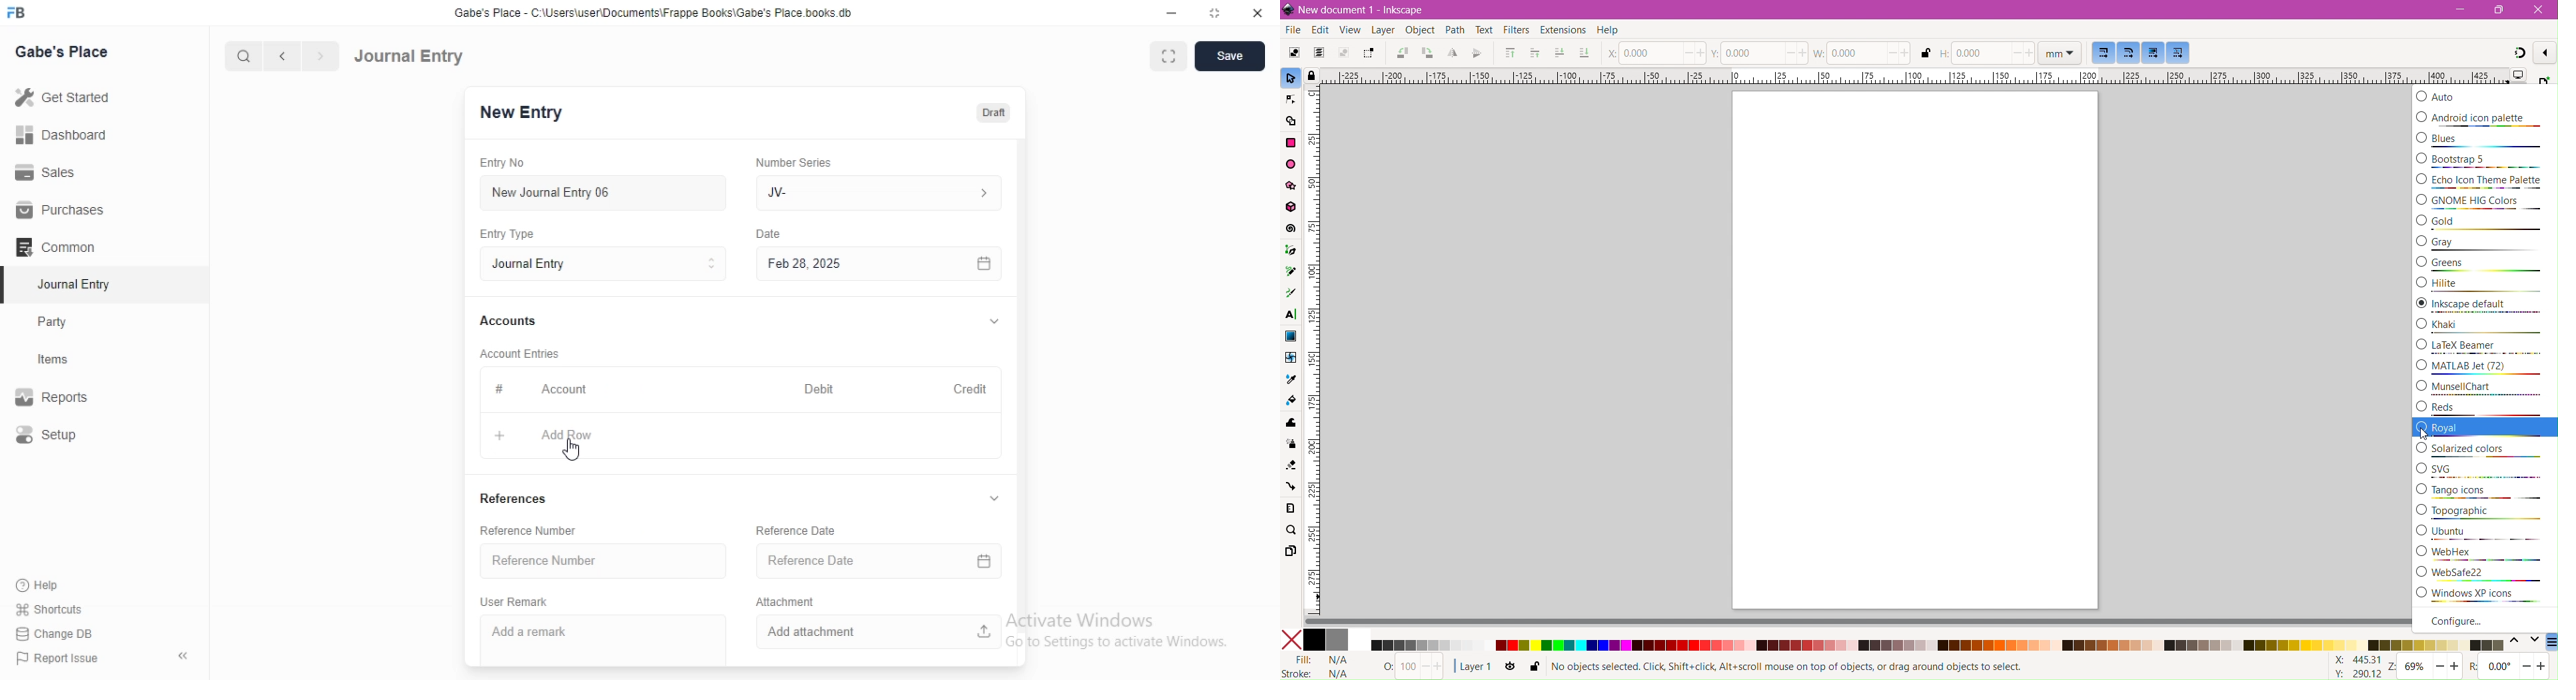  Describe the element at coordinates (2483, 96) in the screenshot. I see `Auto` at that location.